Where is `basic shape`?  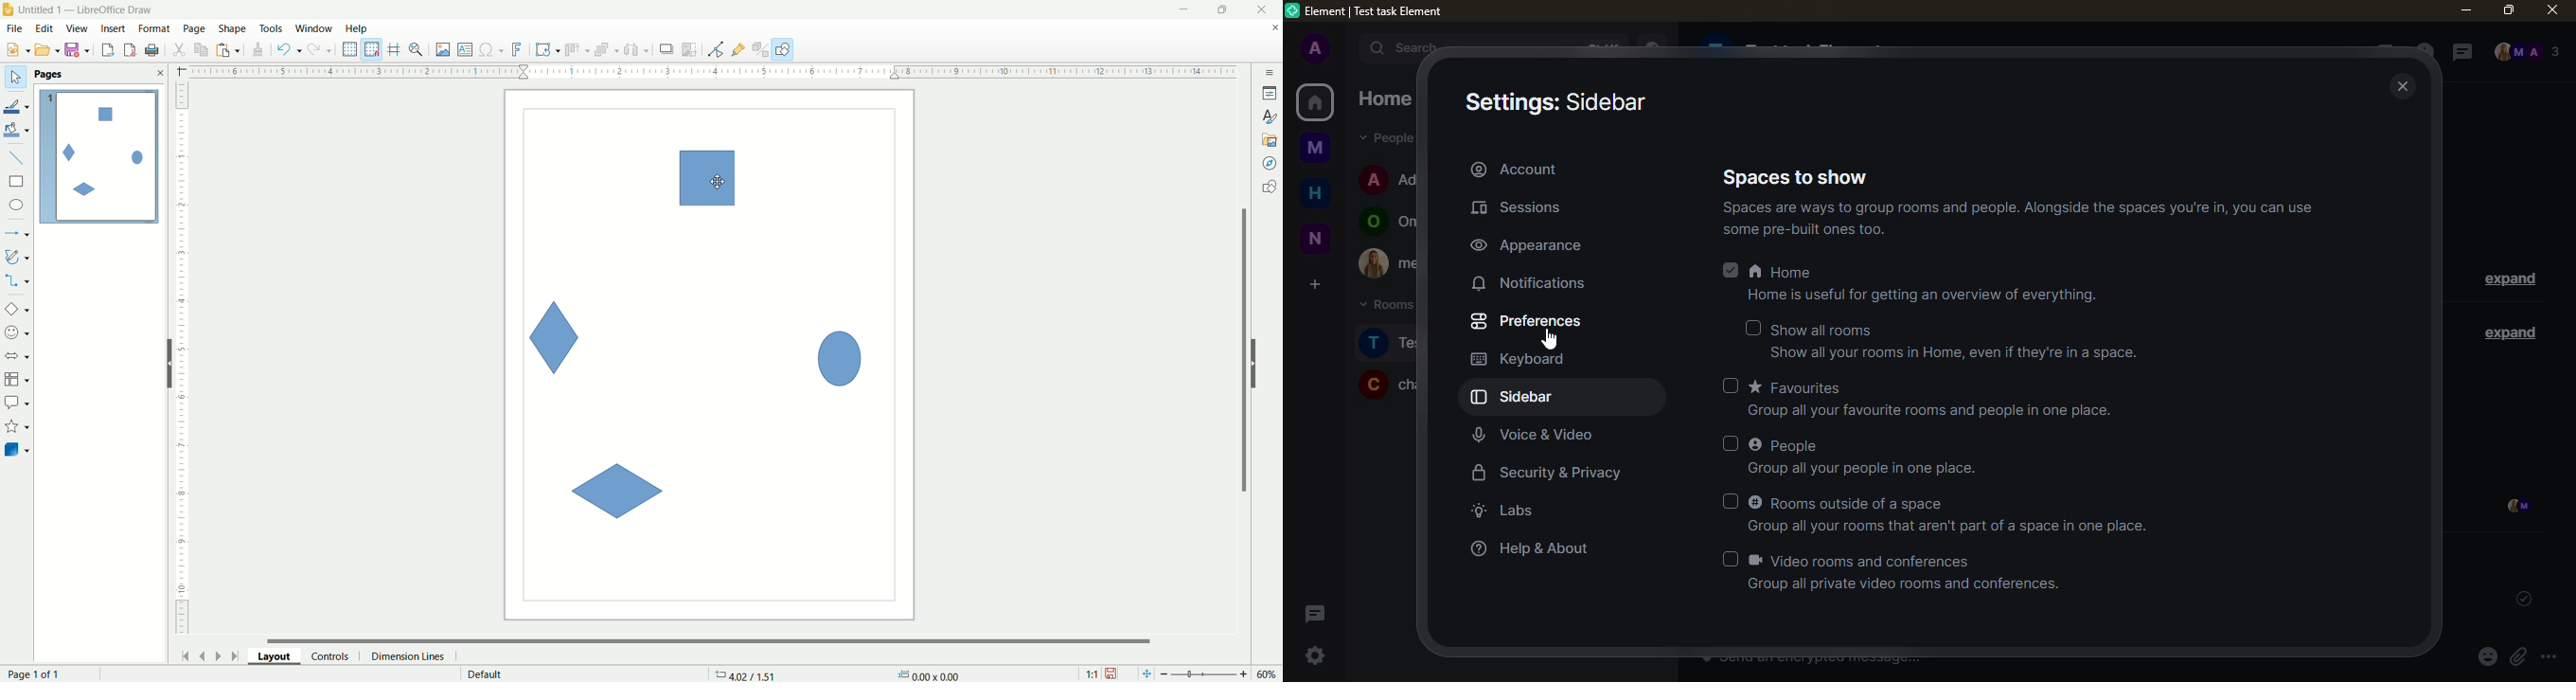
basic shape is located at coordinates (16, 308).